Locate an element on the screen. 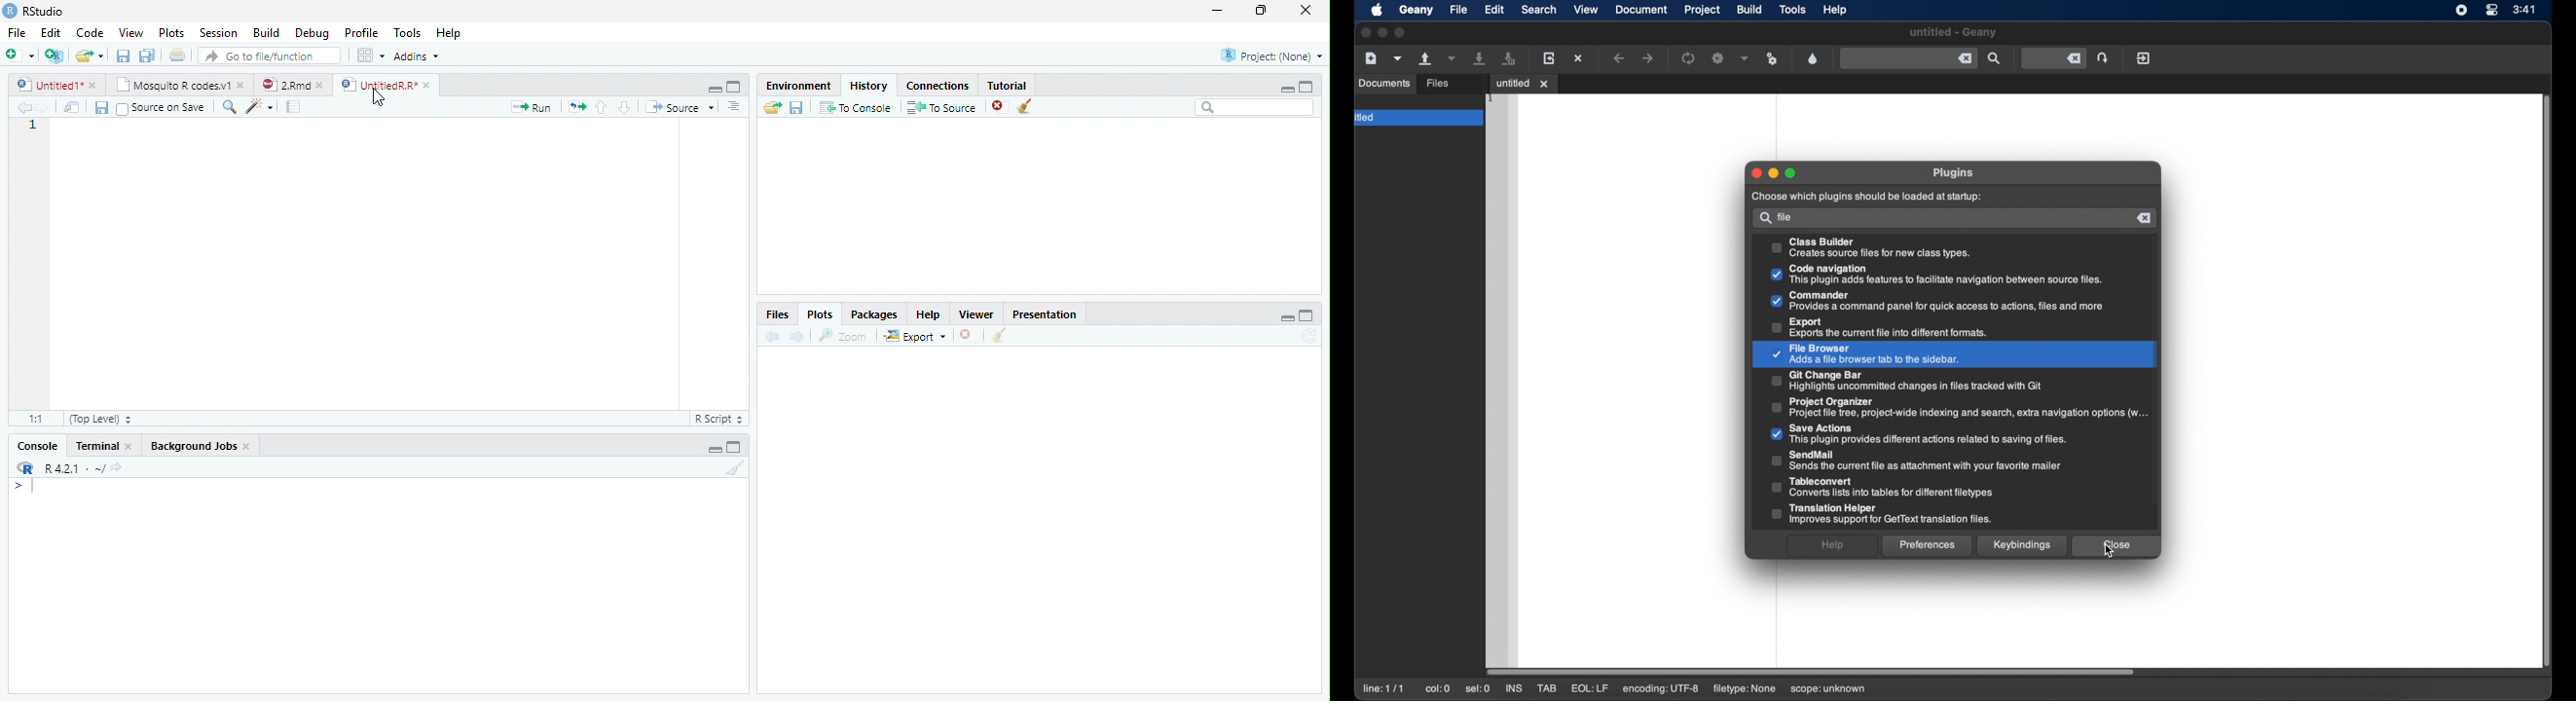   is located at coordinates (1951, 174).